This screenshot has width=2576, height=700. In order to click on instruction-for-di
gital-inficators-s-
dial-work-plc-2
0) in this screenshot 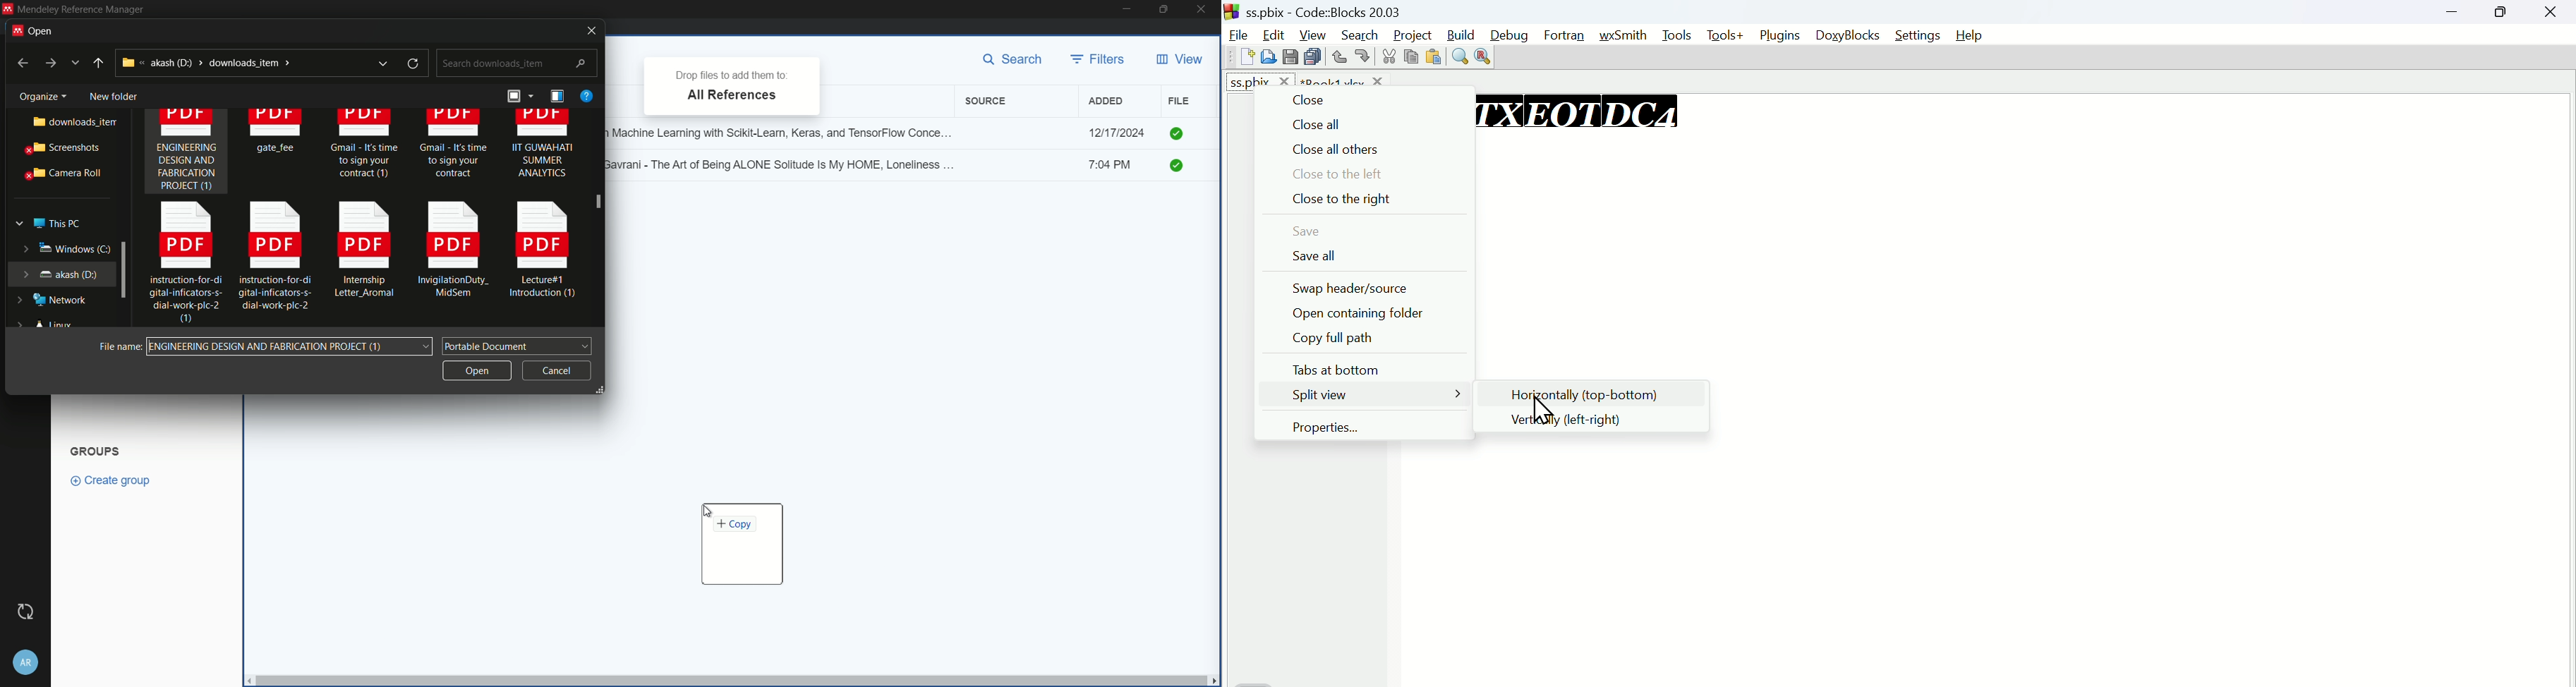, I will do `click(179, 264)`.